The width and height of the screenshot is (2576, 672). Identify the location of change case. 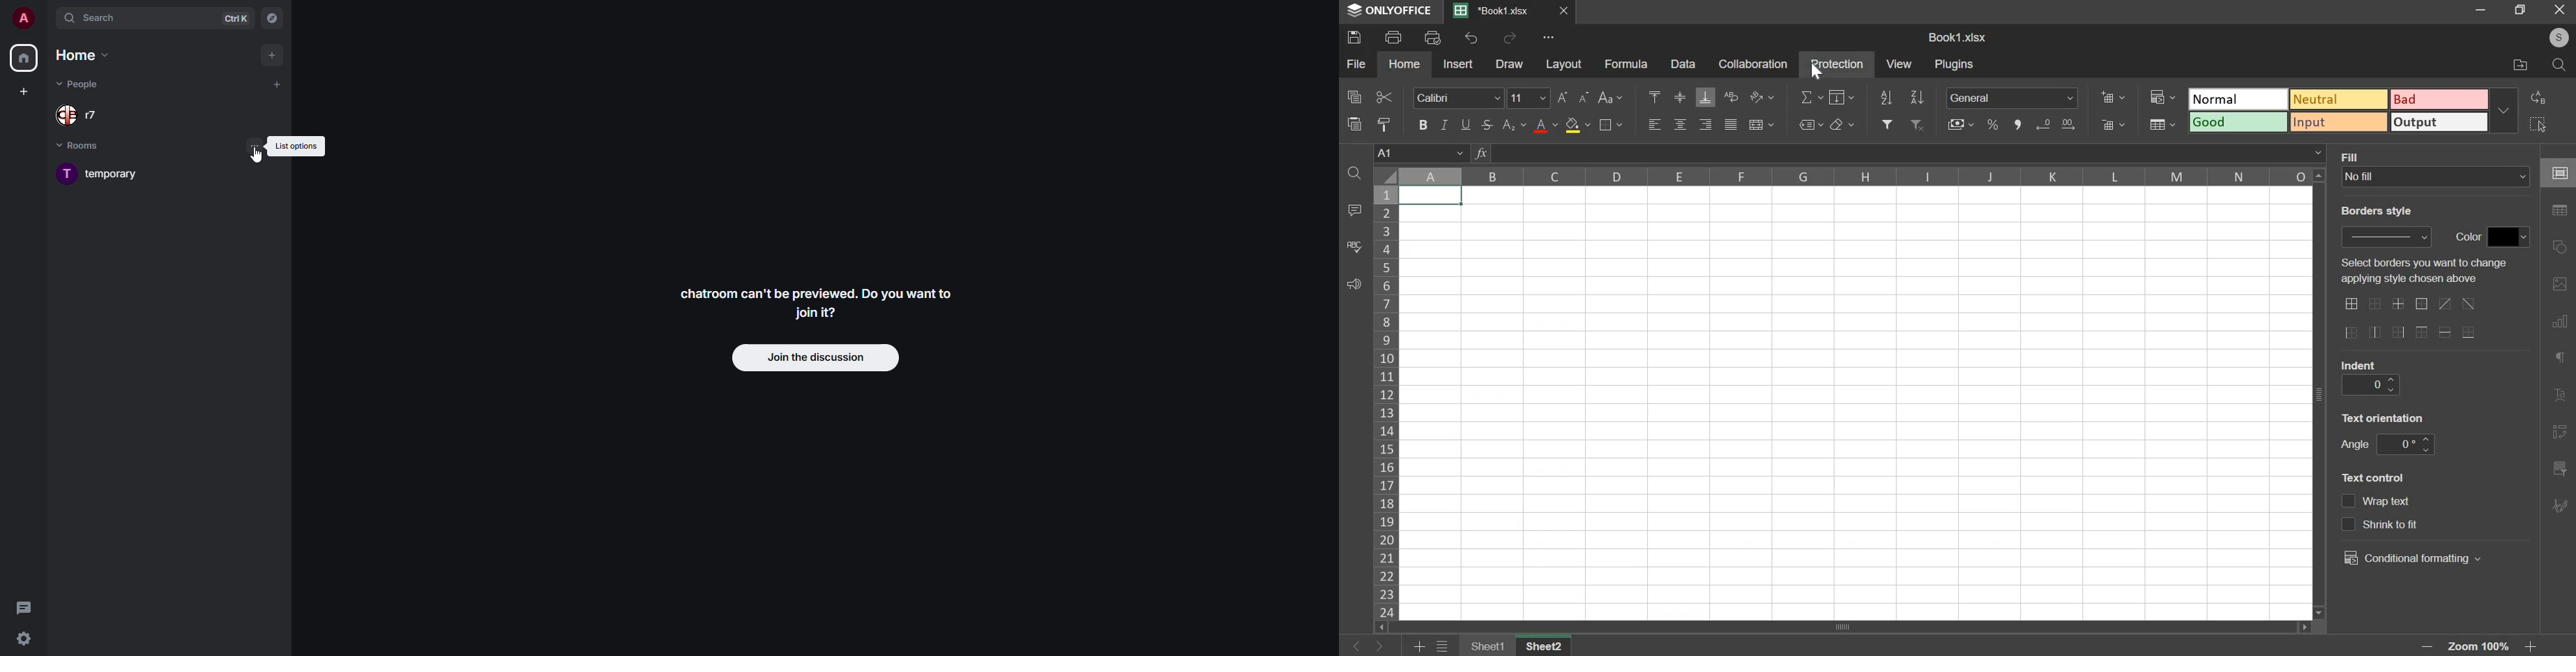
(1610, 97).